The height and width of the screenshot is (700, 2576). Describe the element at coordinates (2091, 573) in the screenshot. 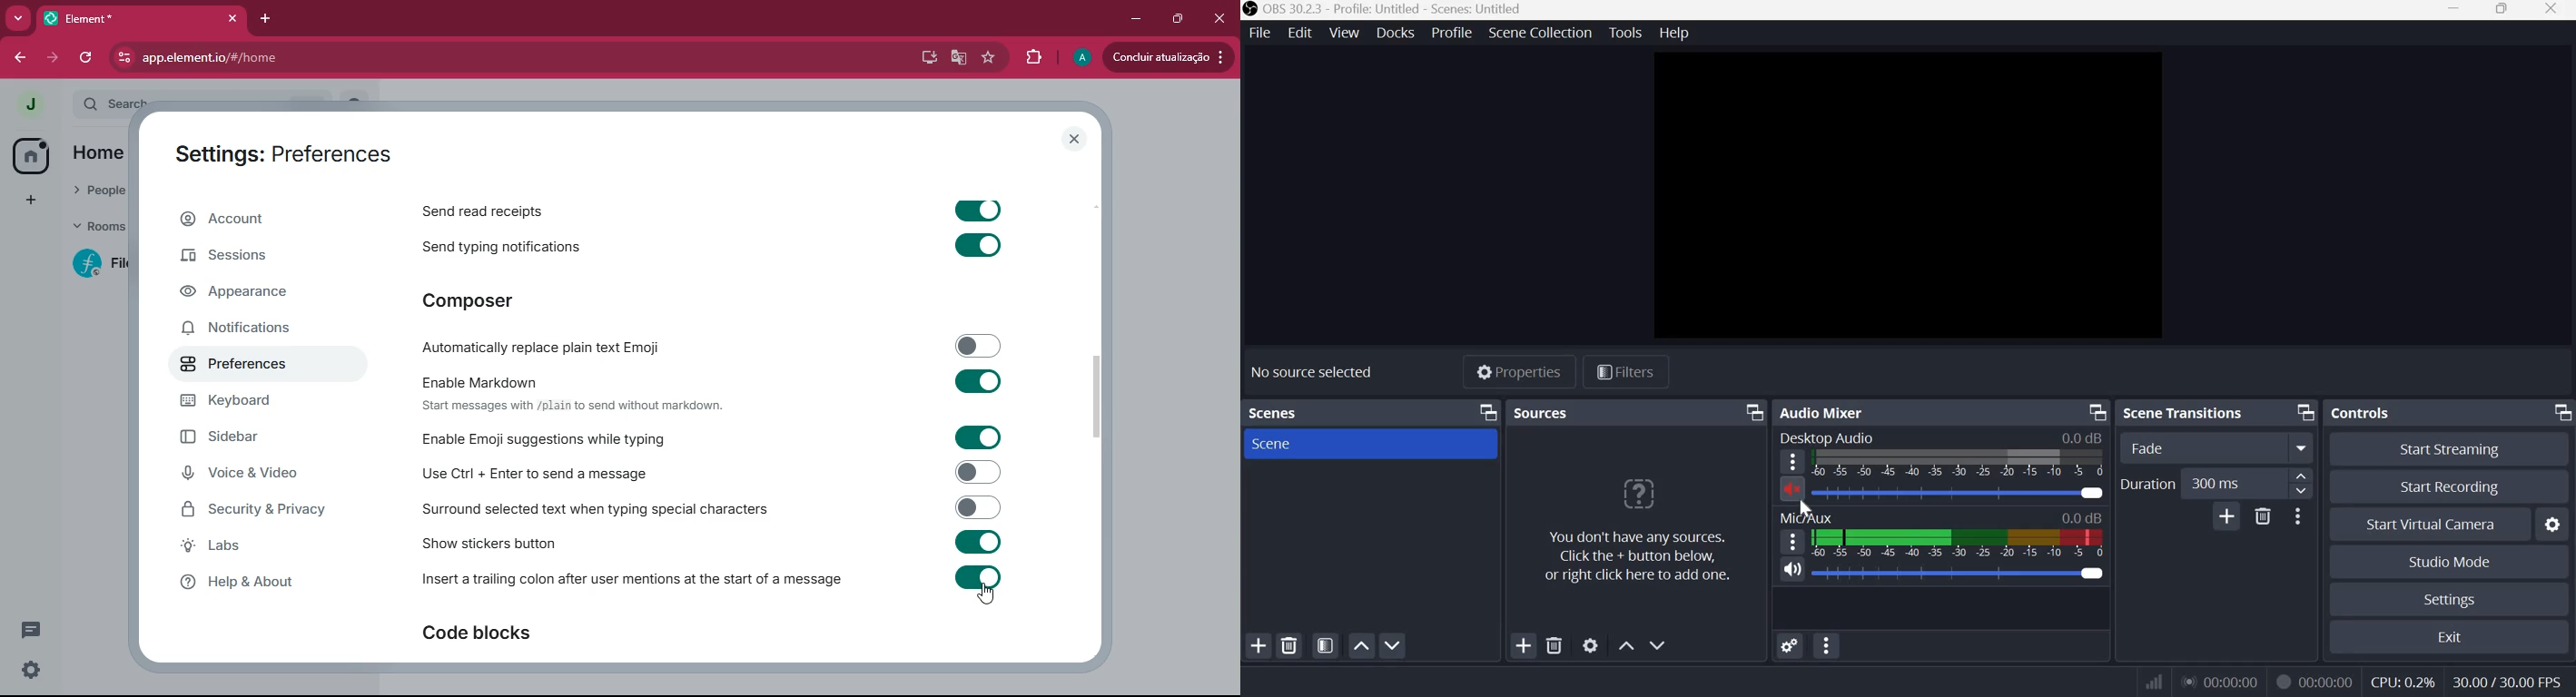

I see `Audio Slider` at that location.